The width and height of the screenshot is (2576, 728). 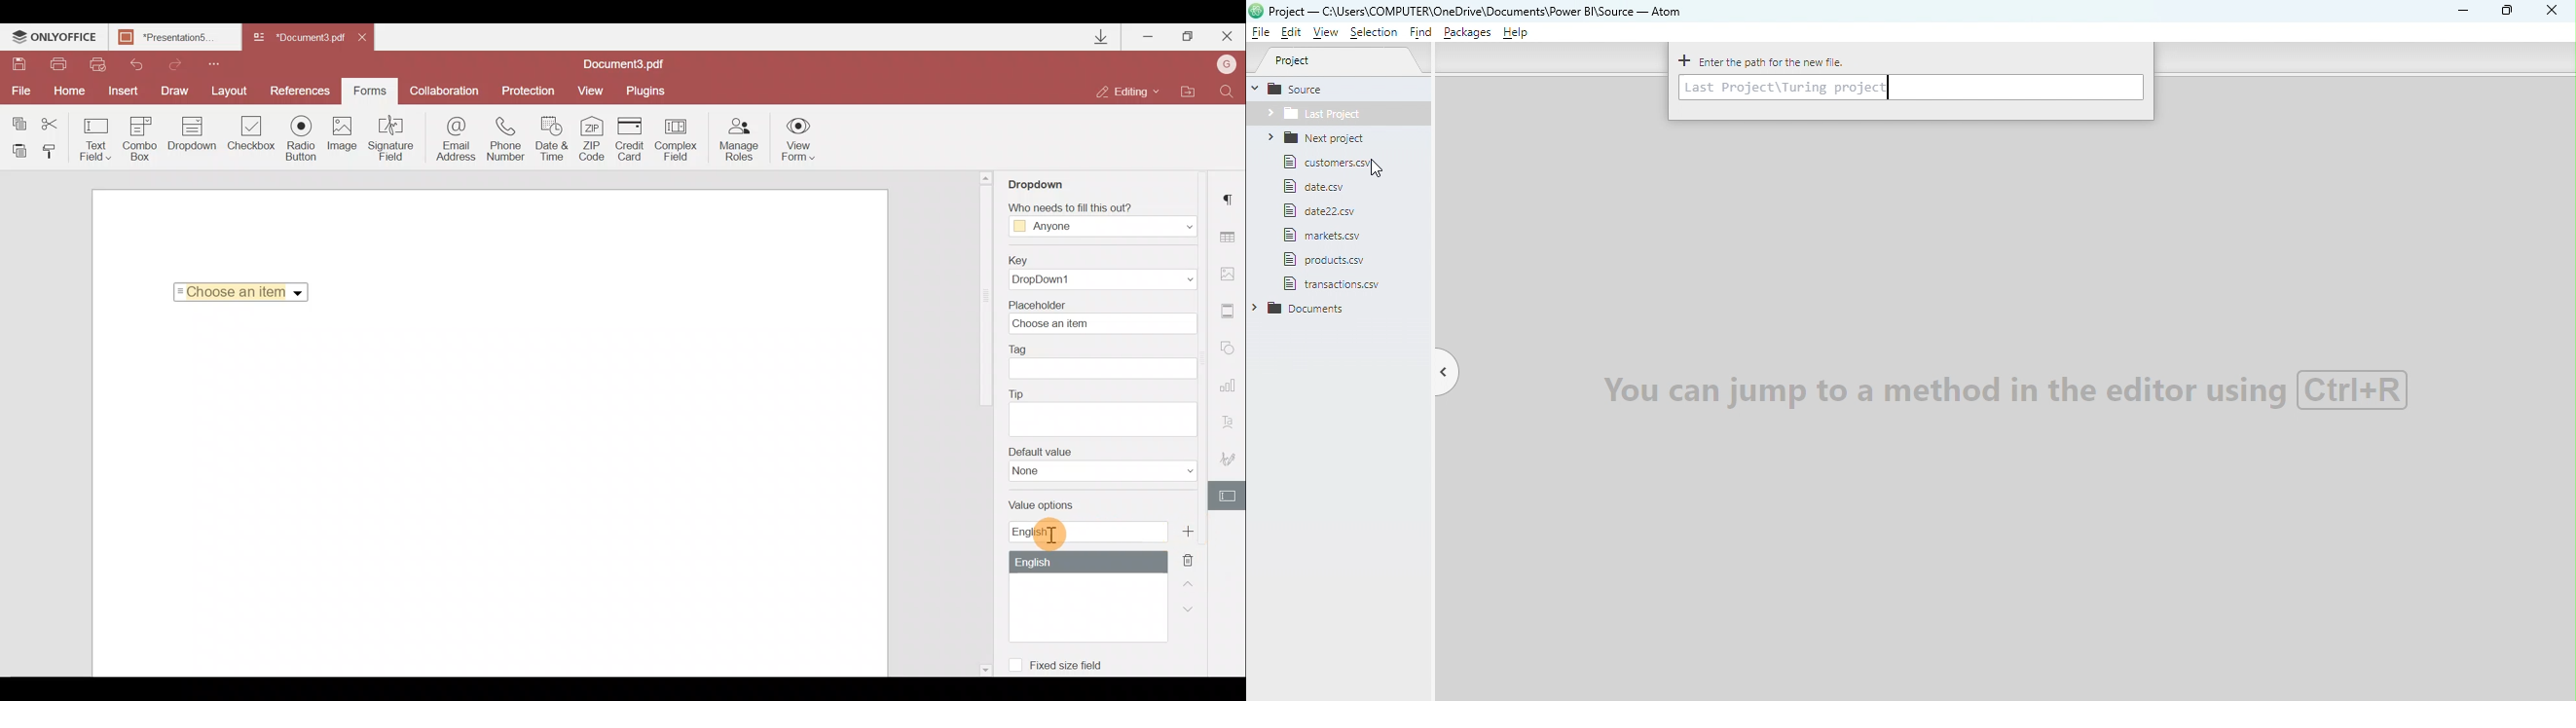 I want to click on Print file, so click(x=60, y=65).